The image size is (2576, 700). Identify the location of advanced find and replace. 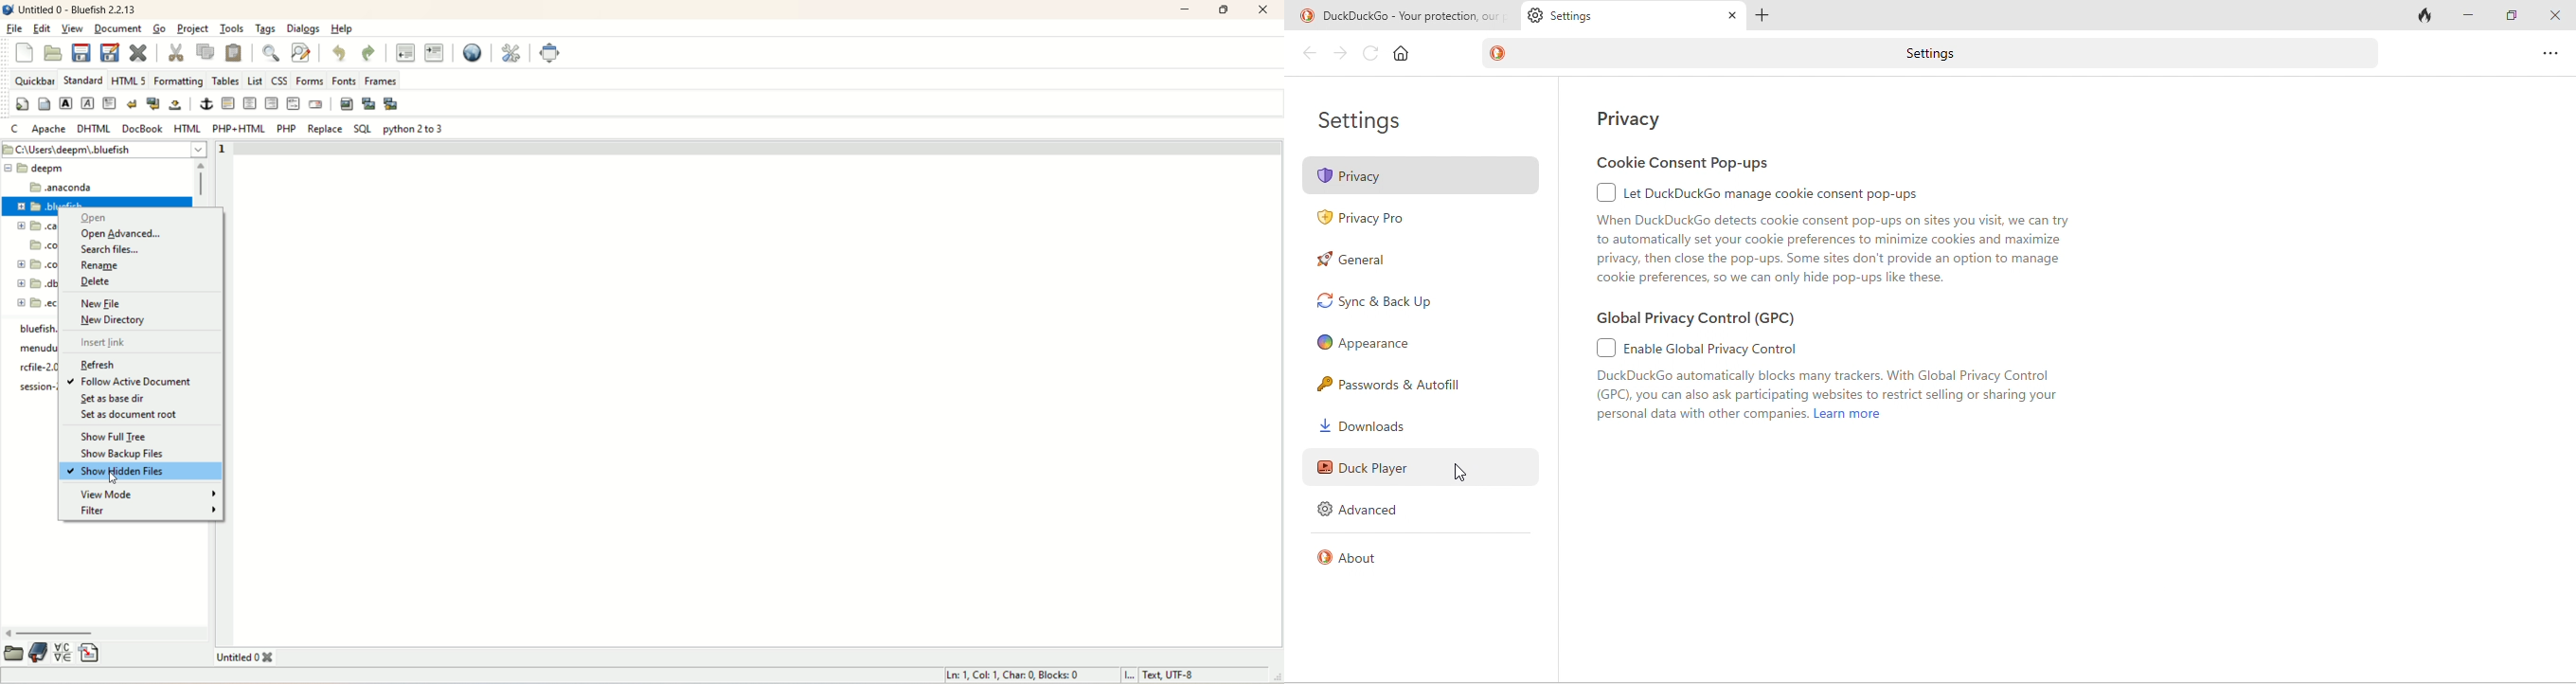
(300, 52).